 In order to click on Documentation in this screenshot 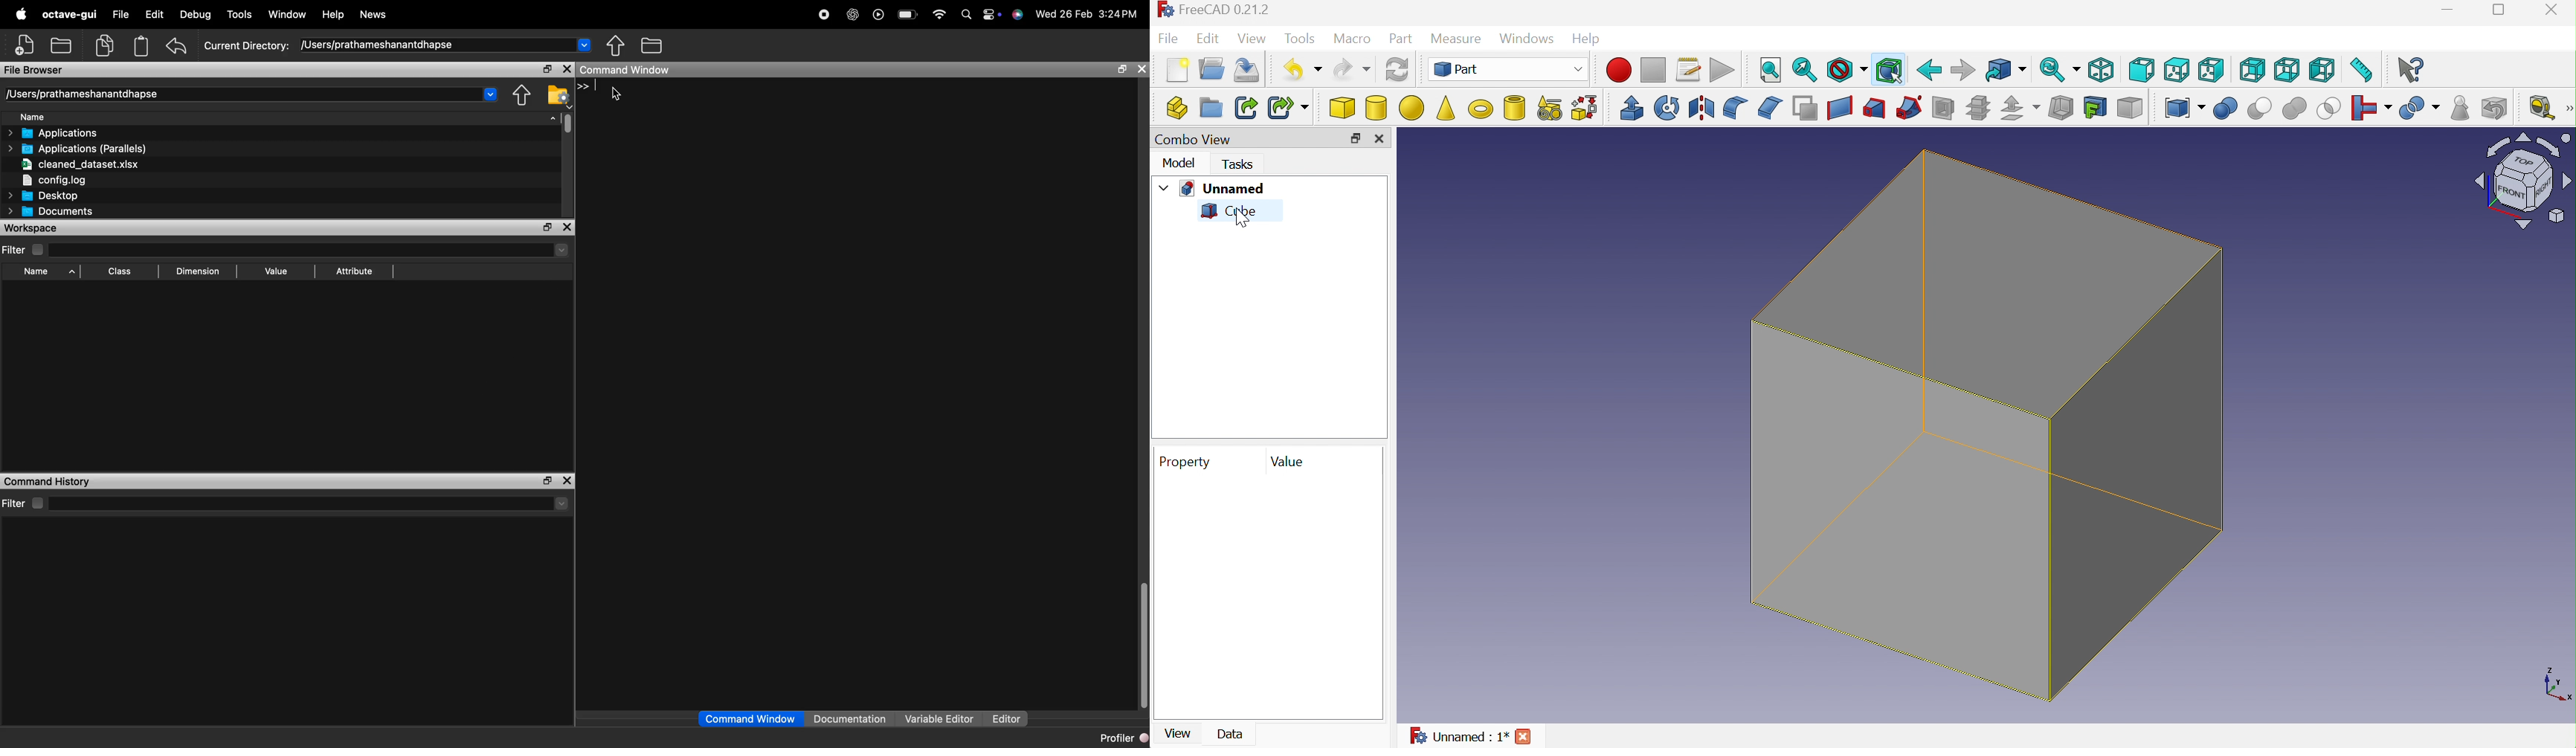, I will do `click(853, 719)`.